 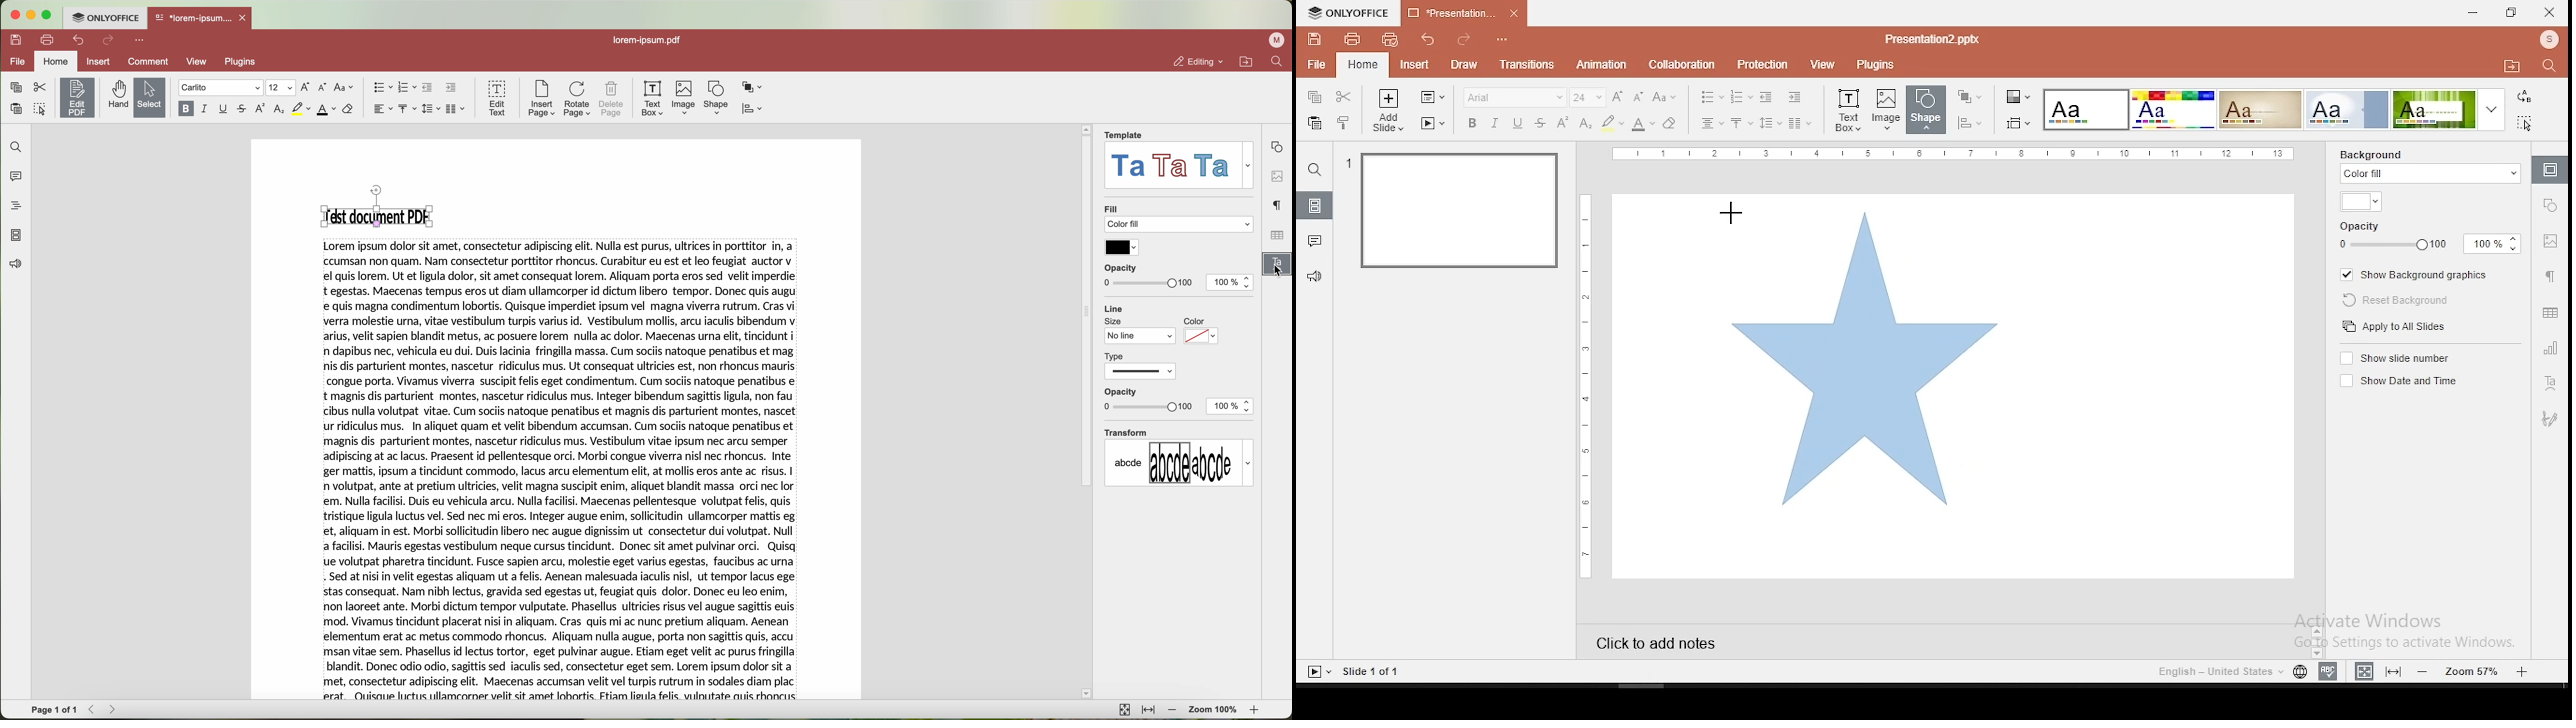 What do you see at coordinates (1173, 710) in the screenshot?
I see `zoom out` at bounding box center [1173, 710].